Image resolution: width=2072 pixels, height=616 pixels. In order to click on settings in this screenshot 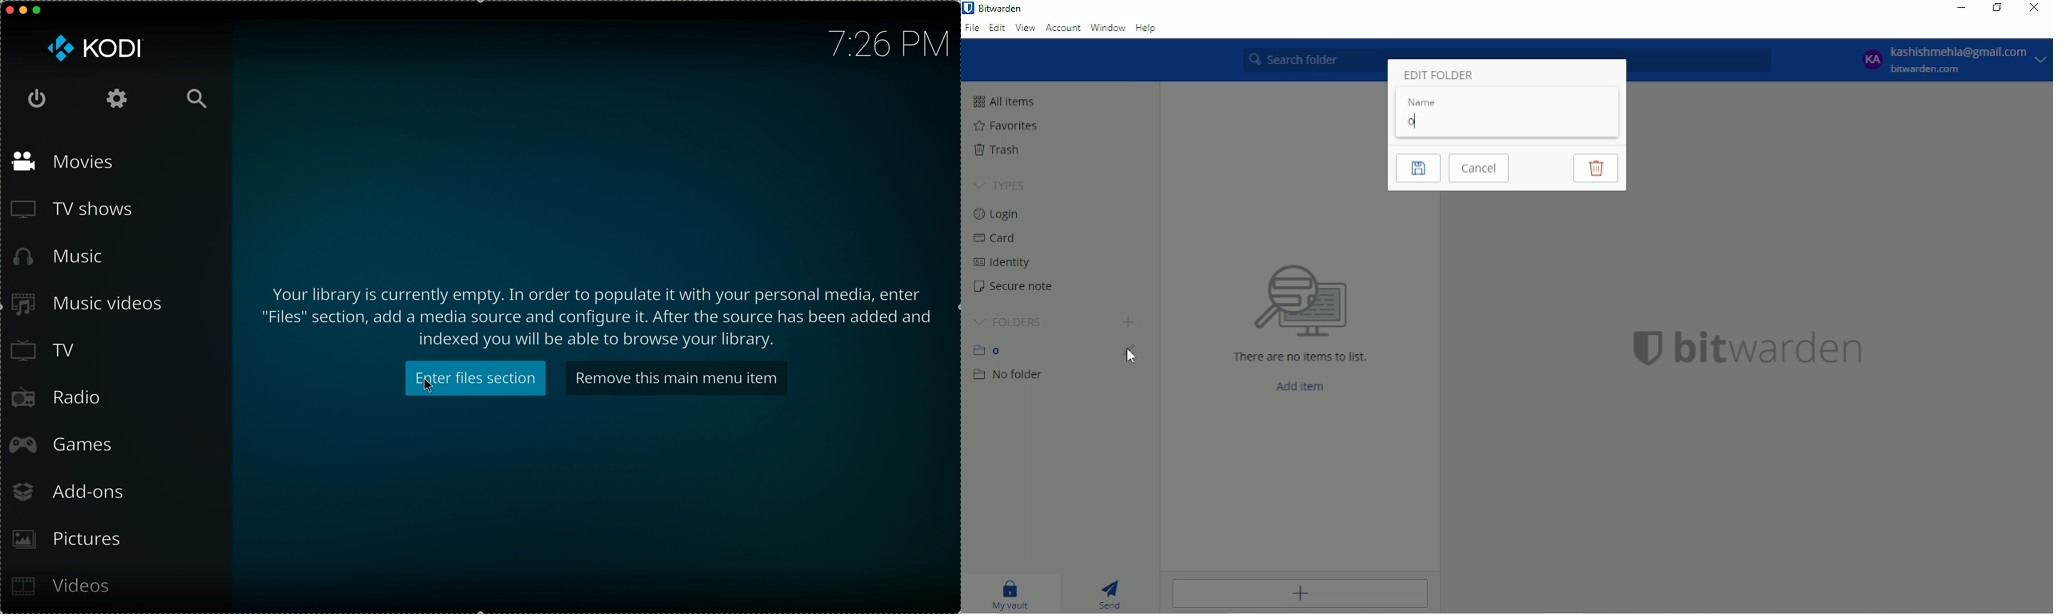, I will do `click(114, 99)`.